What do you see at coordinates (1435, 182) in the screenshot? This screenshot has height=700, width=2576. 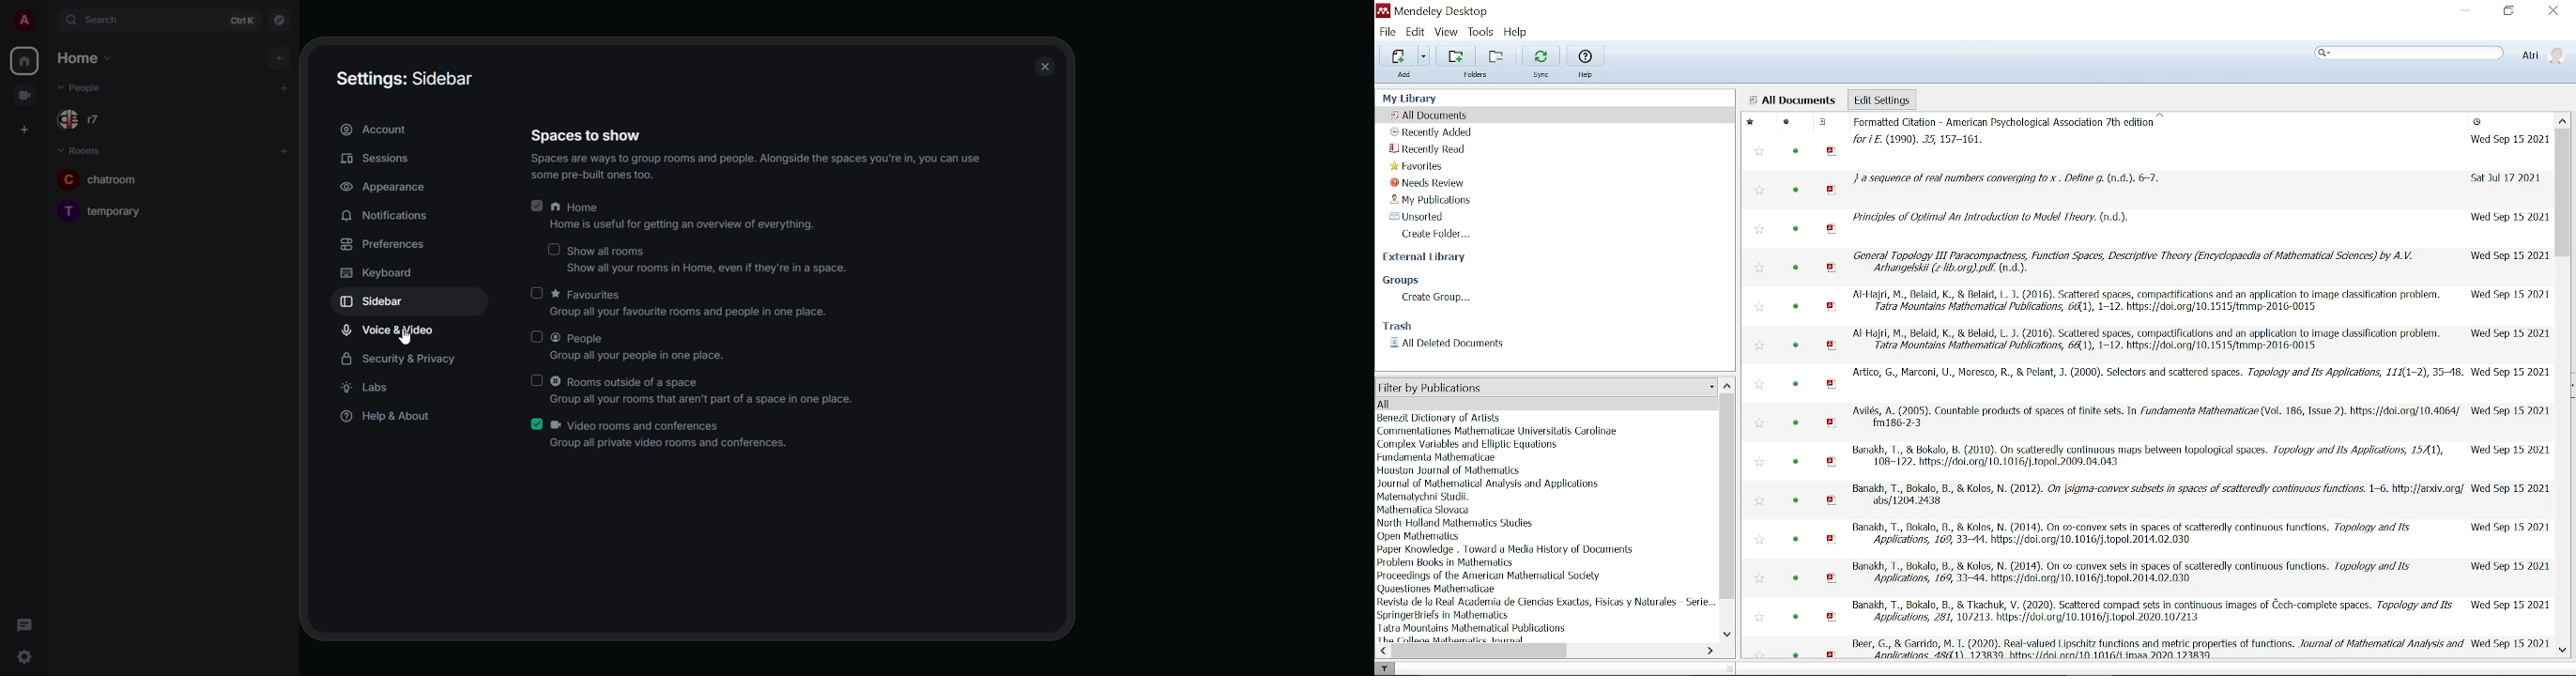 I see `Needs review` at bounding box center [1435, 182].